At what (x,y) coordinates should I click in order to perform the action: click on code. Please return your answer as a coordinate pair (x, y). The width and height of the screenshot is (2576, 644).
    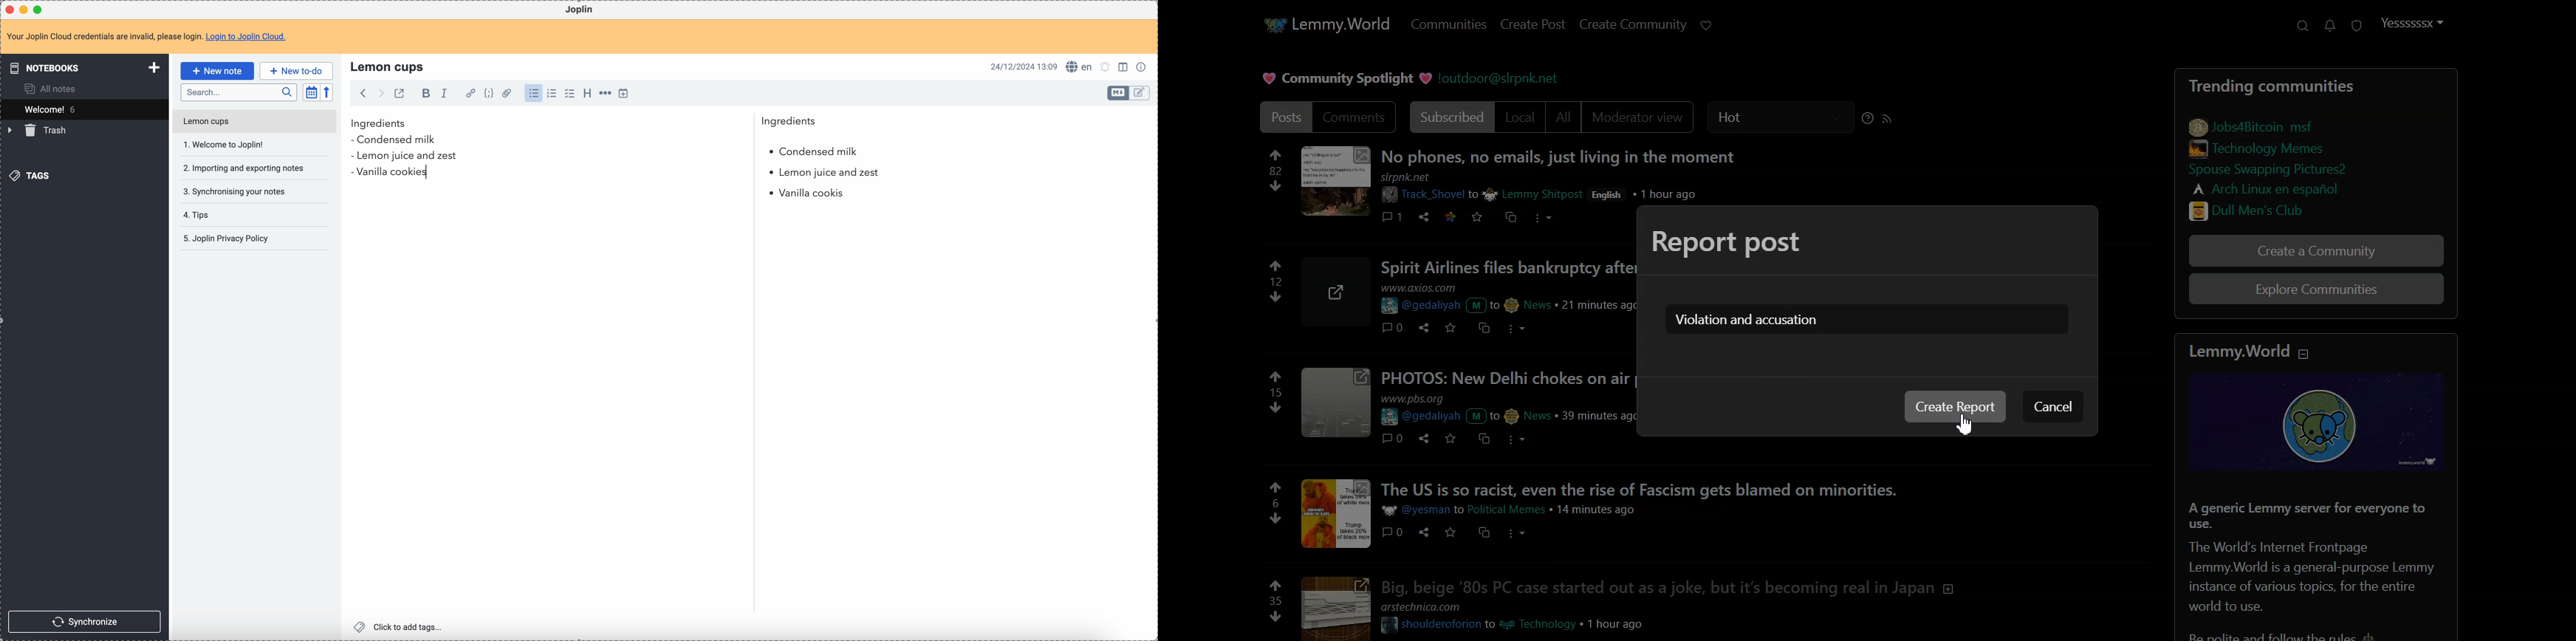
    Looking at the image, I should click on (489, 94).